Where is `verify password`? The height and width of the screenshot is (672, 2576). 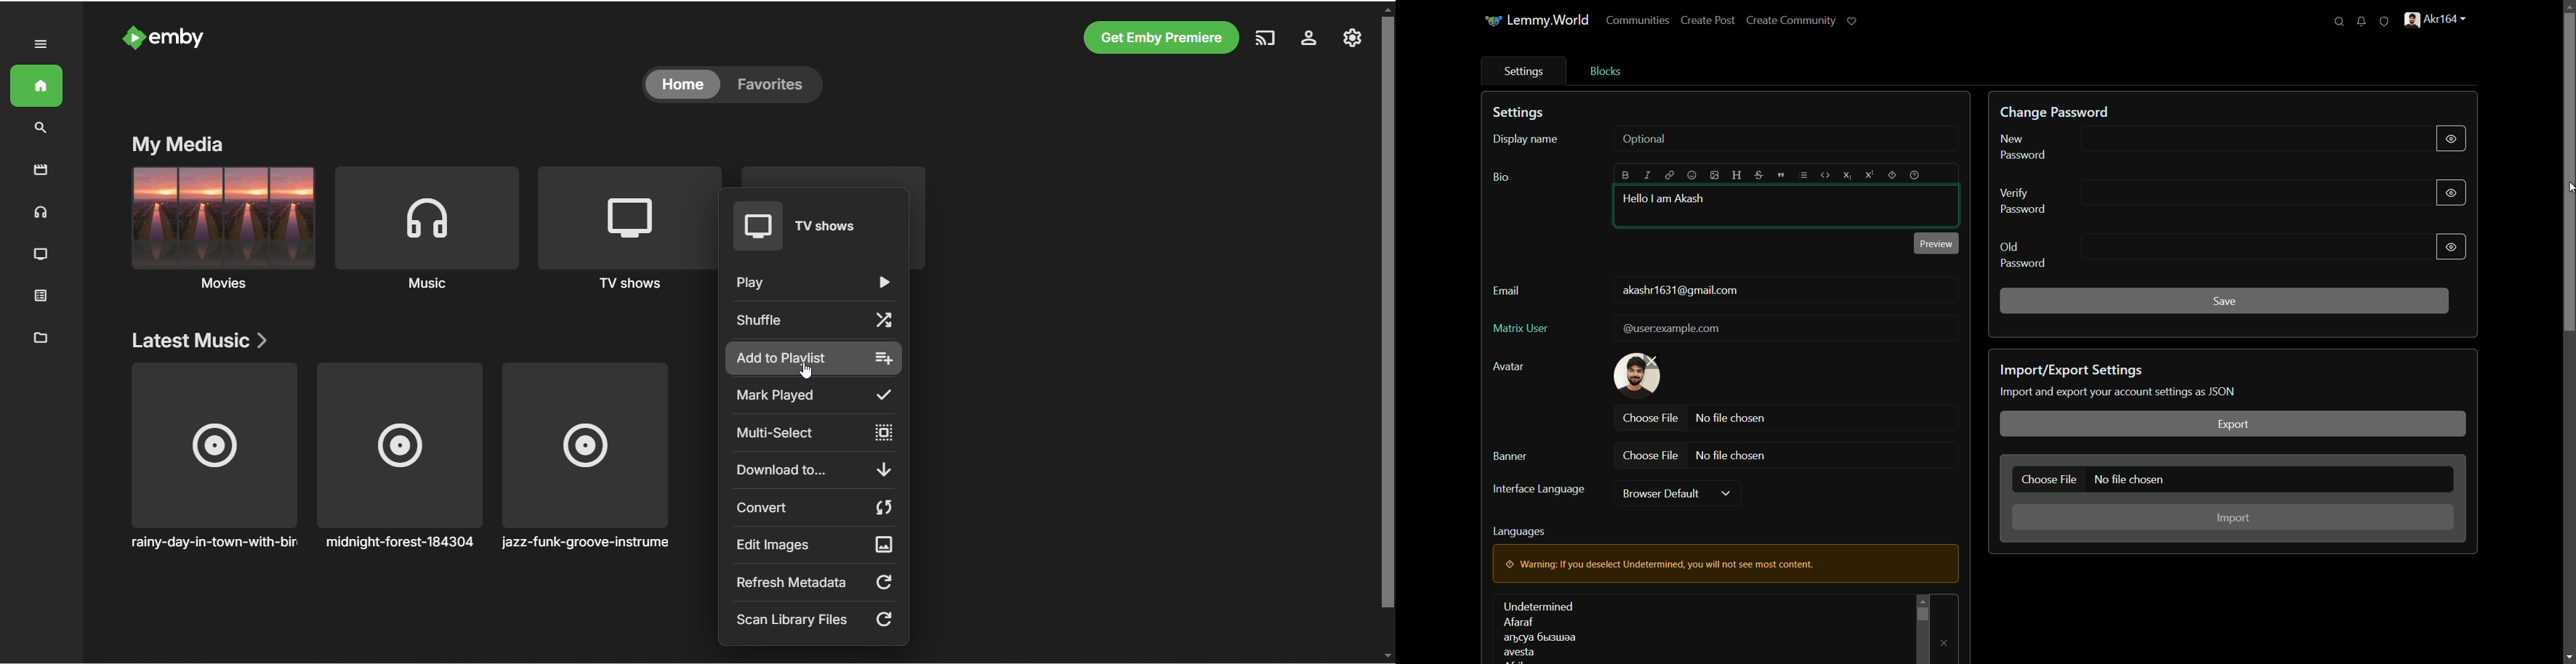 verify password is located at coordinates (2024, 200).